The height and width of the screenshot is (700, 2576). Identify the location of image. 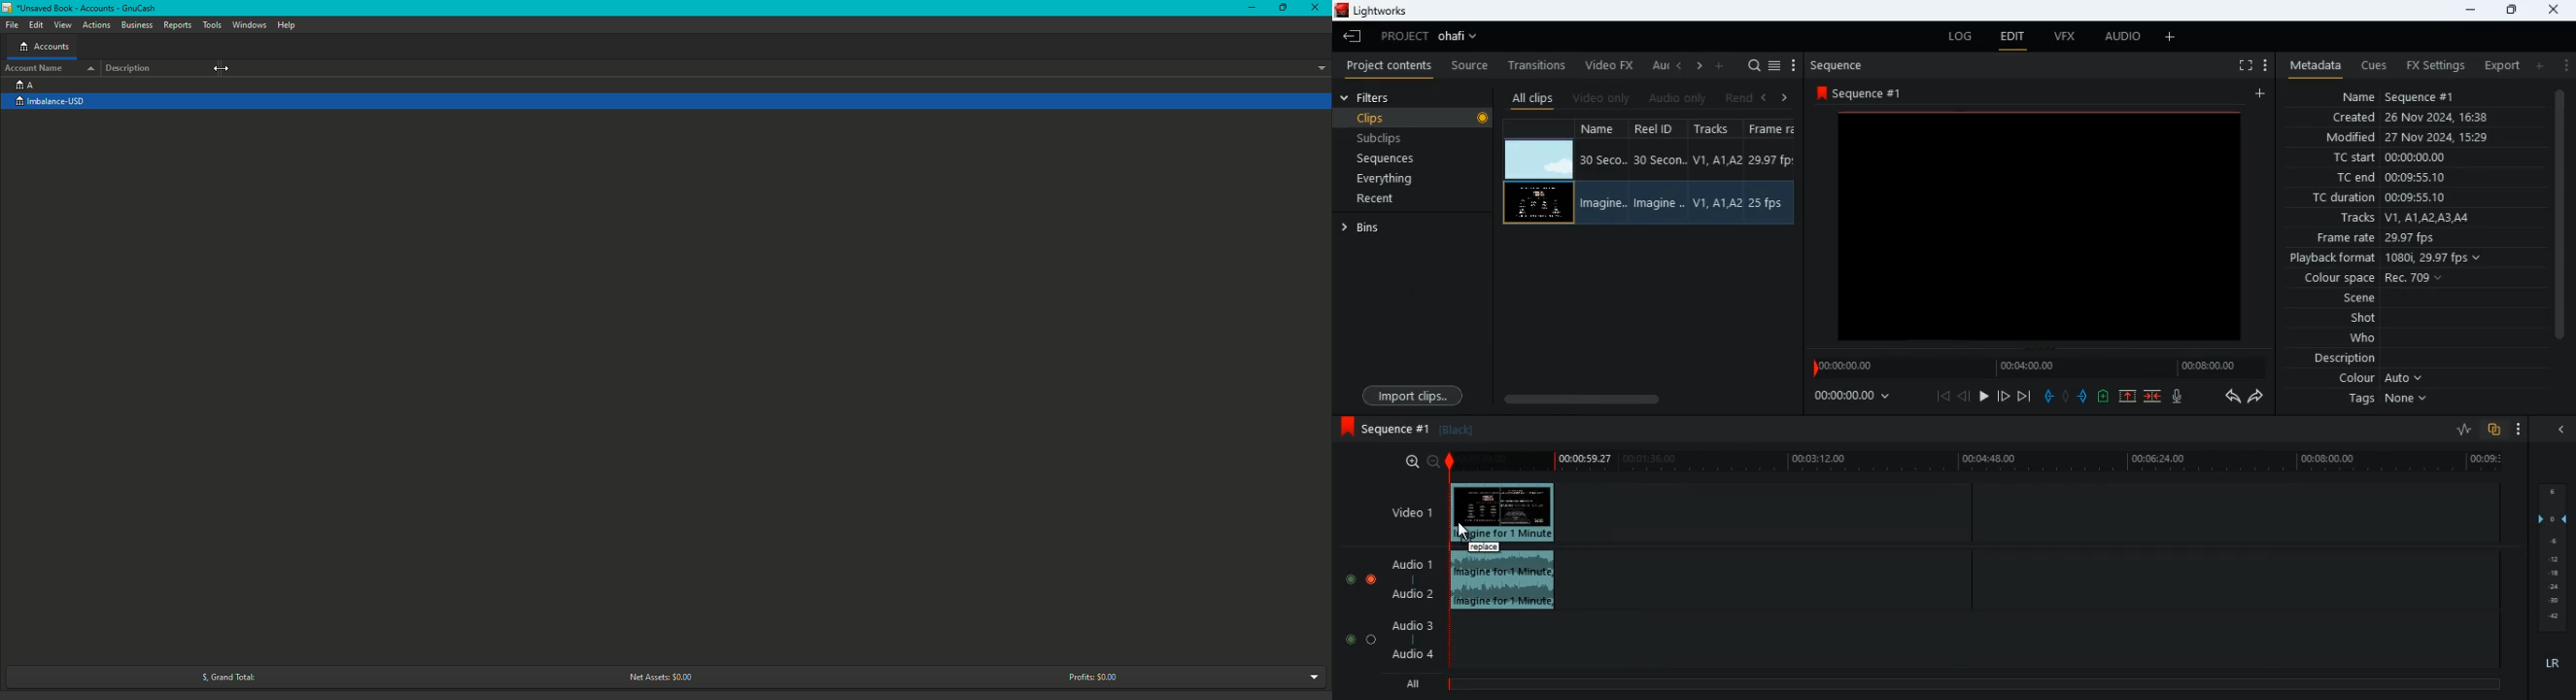
(1539, 160).